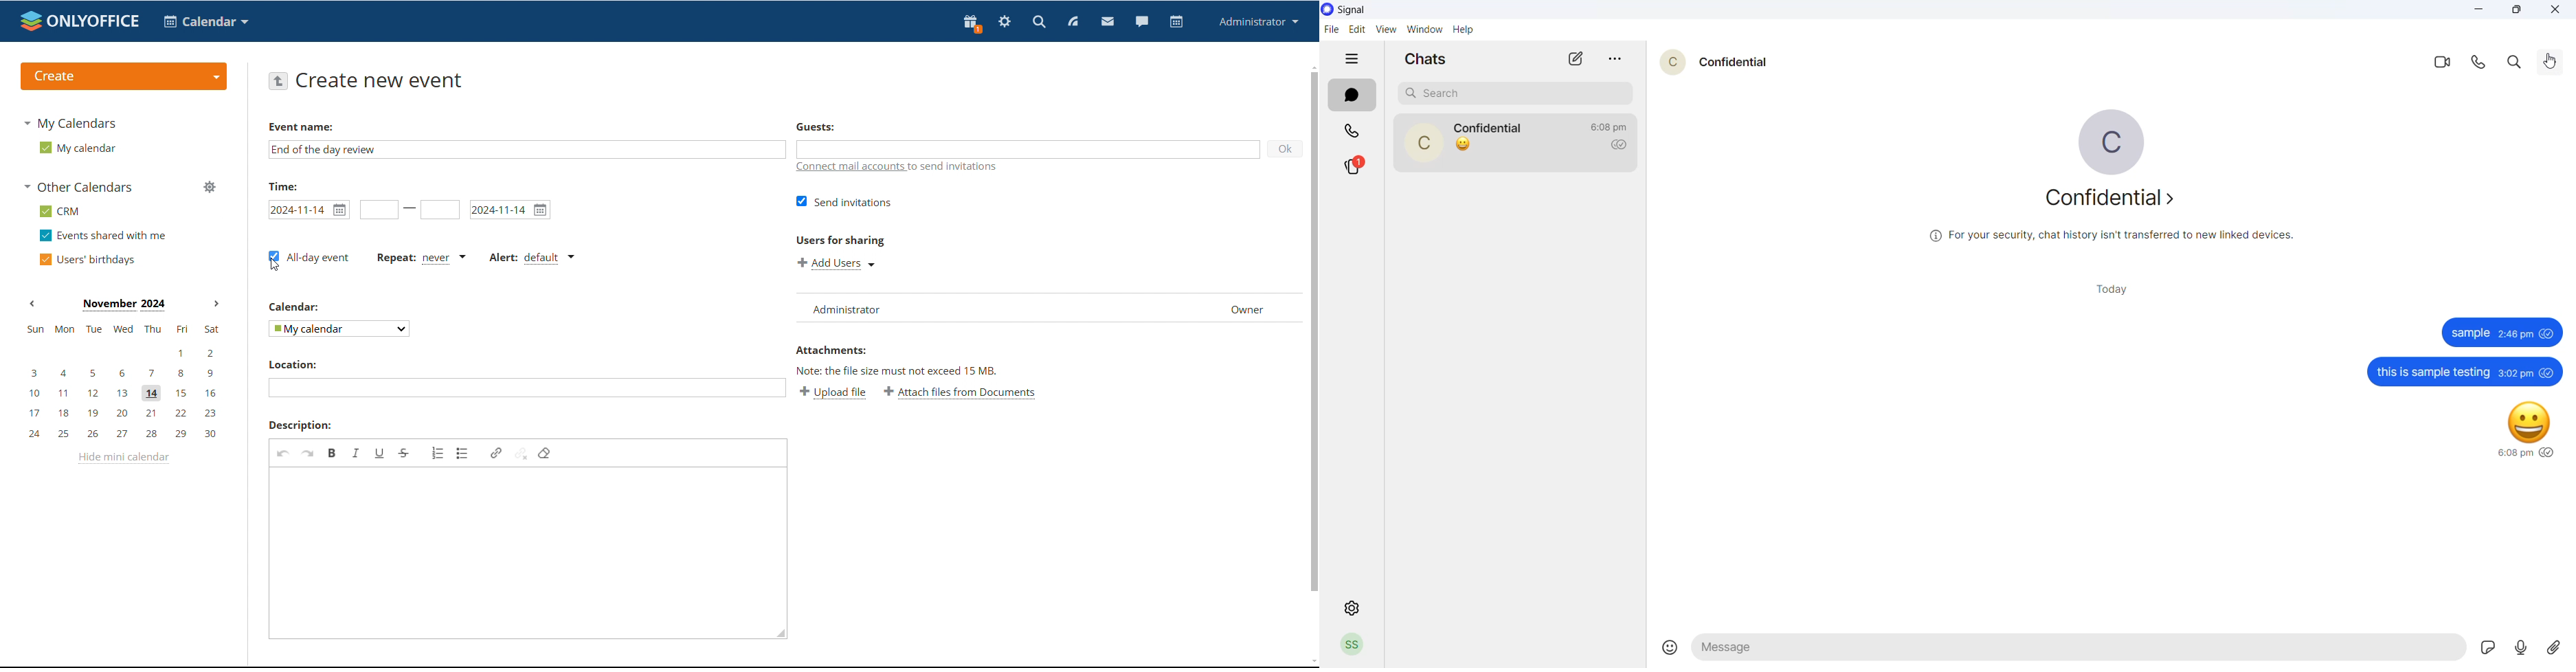 The image size is (2576, 672). What do you see at coordinates (2556, 8) in the screenshot?
I see `close` at bounding box center [2556, 8].